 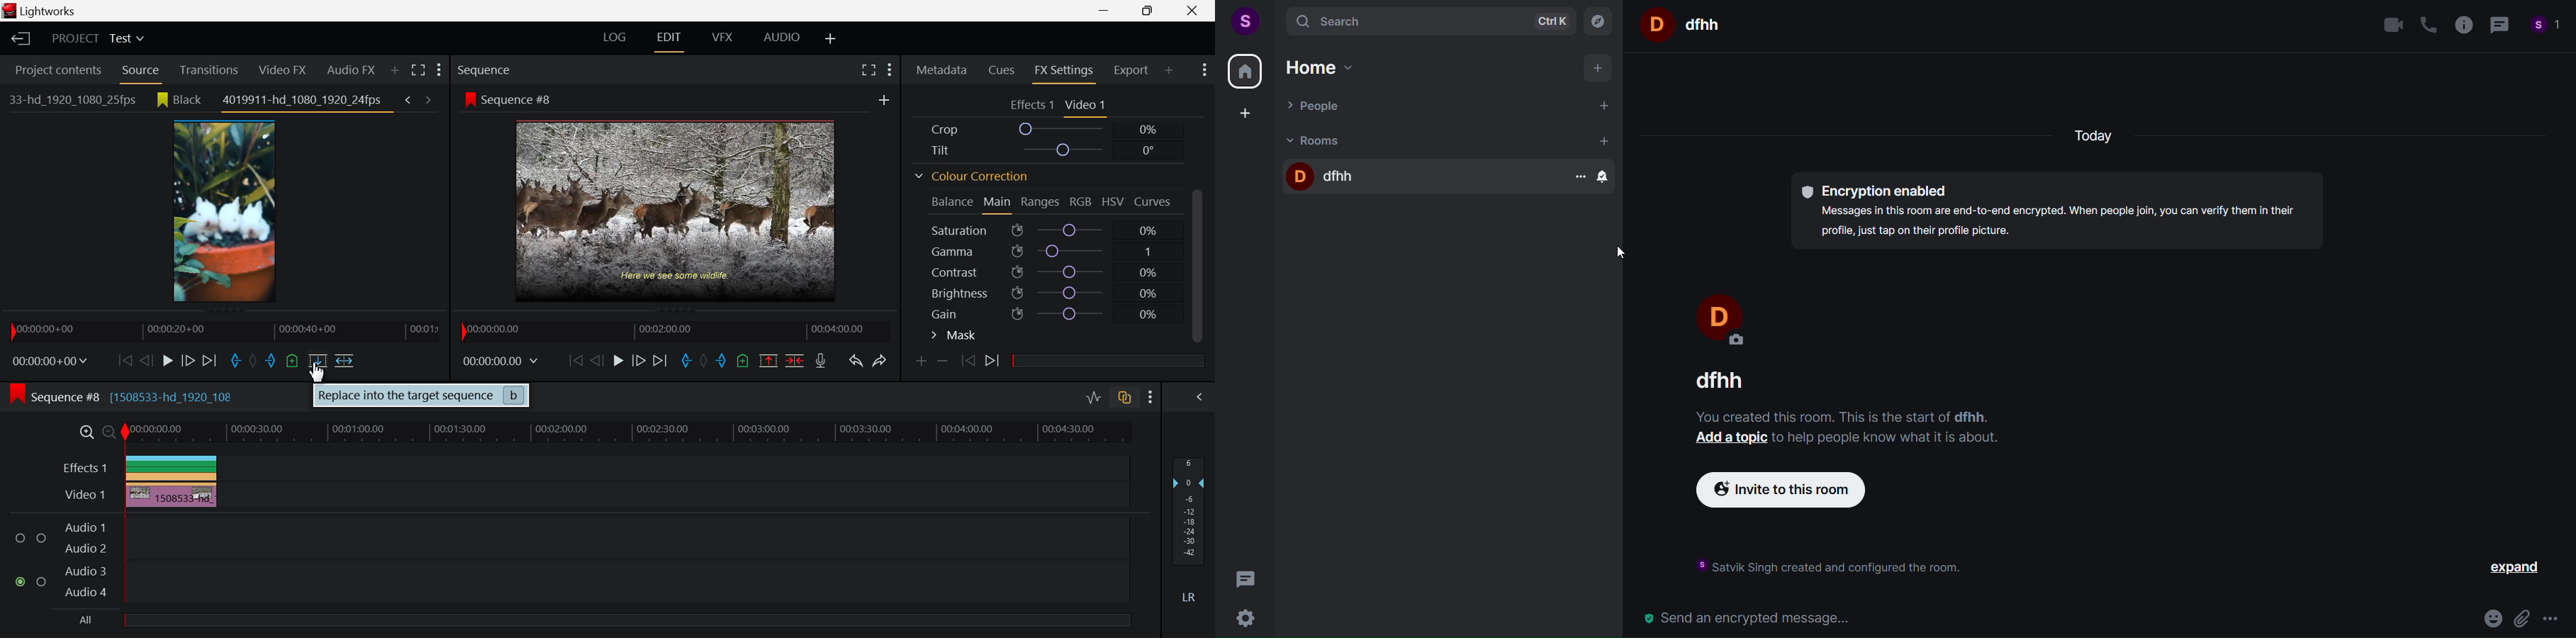 What do you see at coordinates (1148, 11) in the screenshot?
I see `Minimize` at bounding box center [1148, 11].